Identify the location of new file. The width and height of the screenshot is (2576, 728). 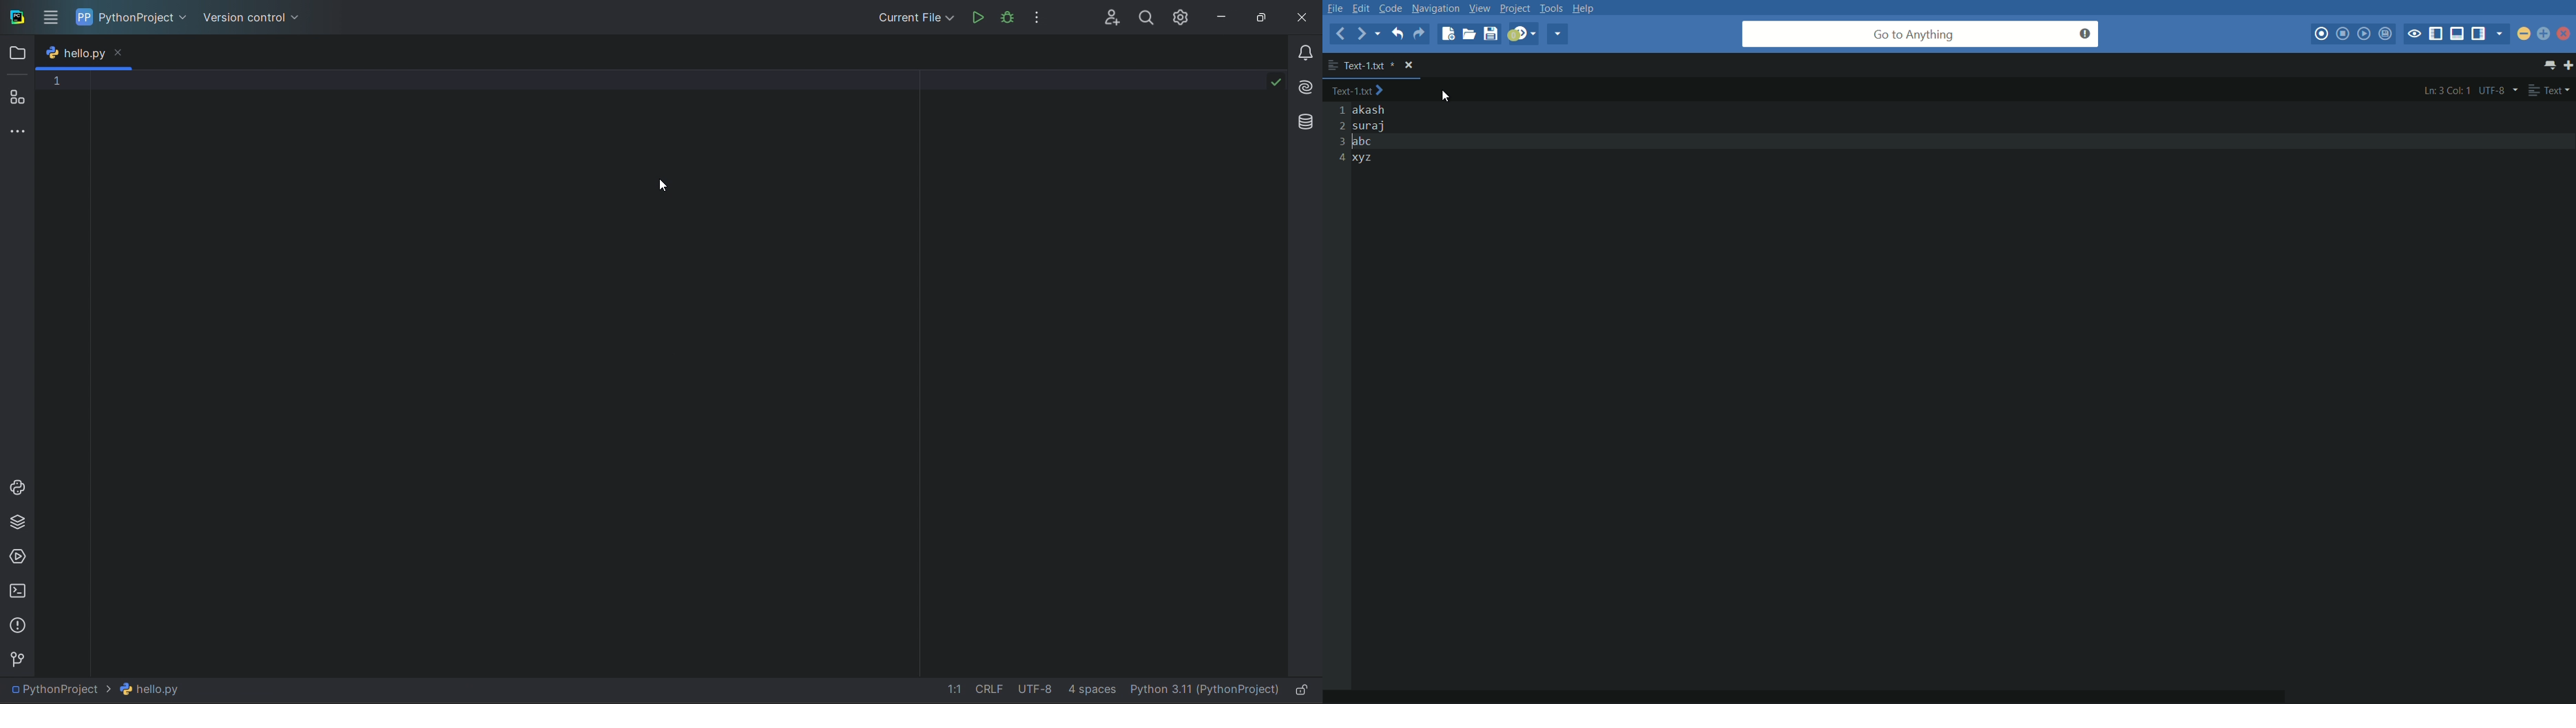
(1447, 34).